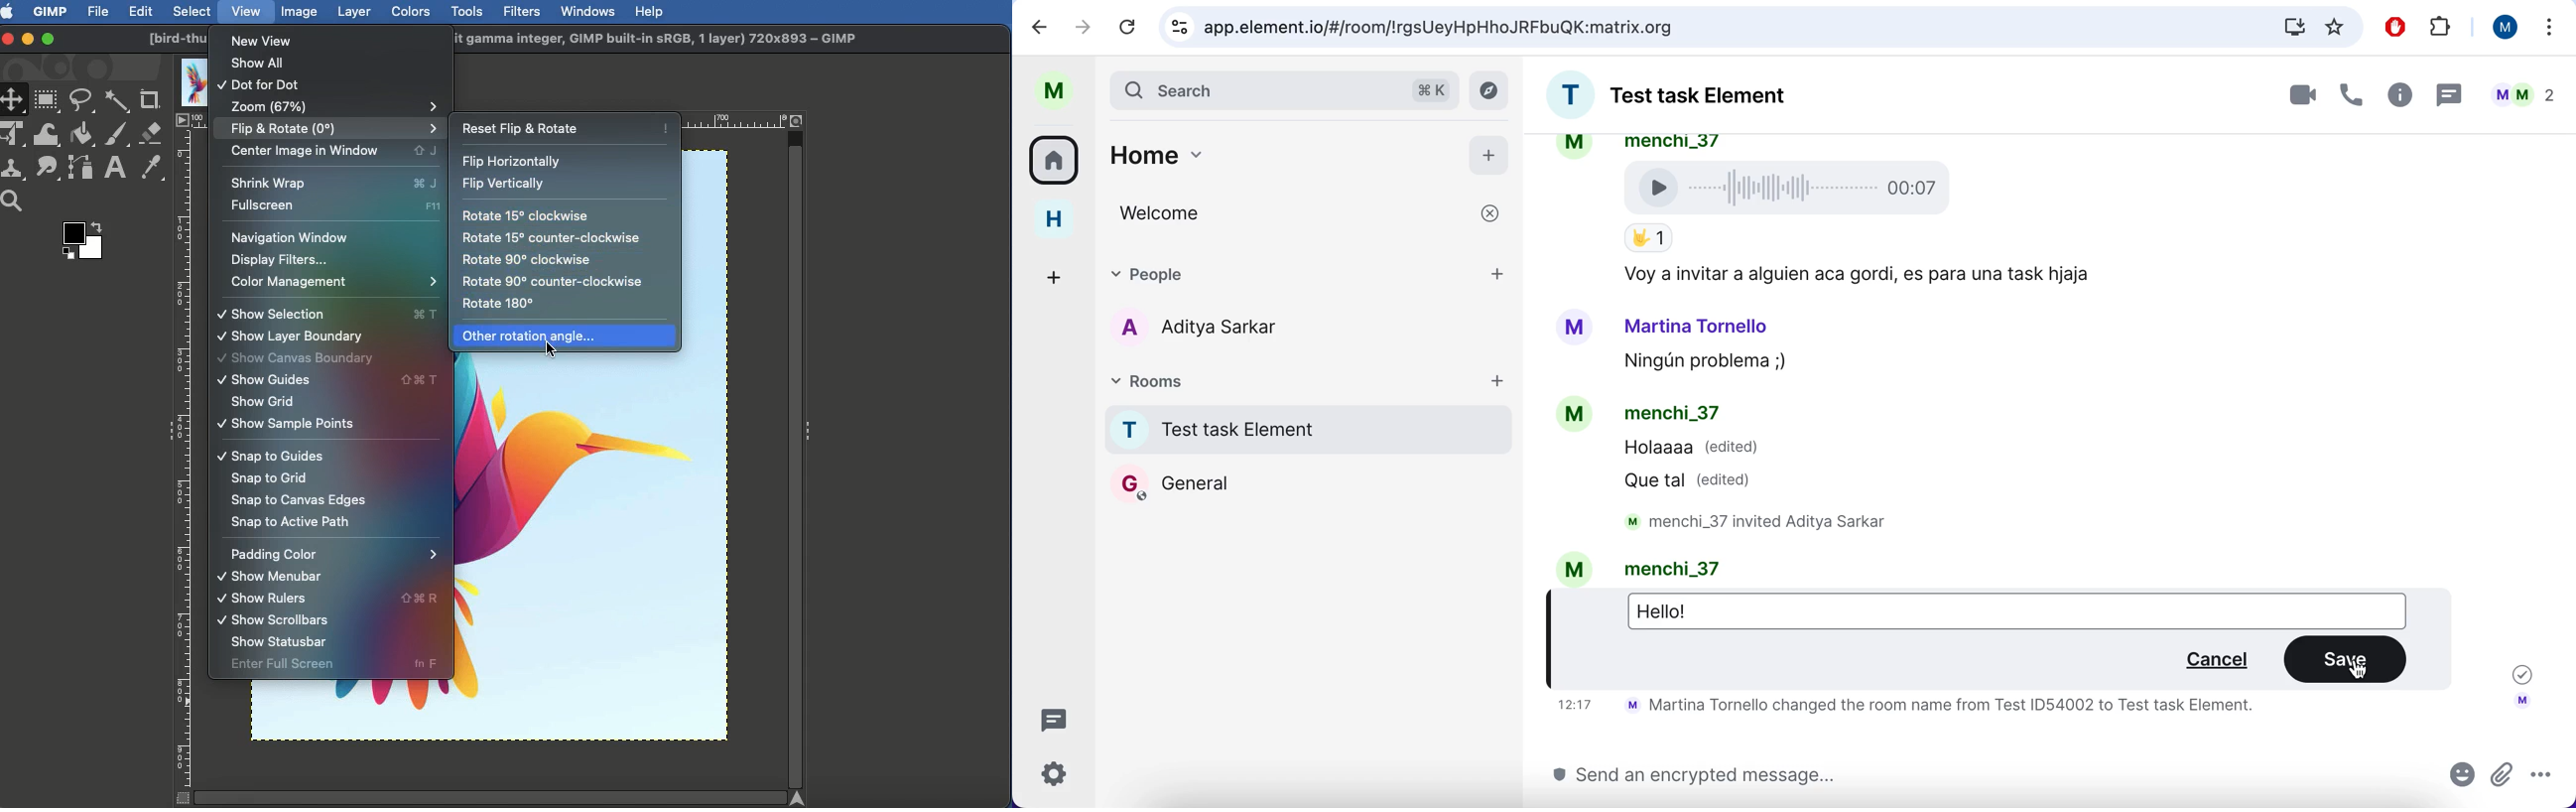 The width and height of the screenshot is (2576, 812). Describe the element at coordinates (1307, 216) in the screenshot. I see `welcome` at that location.